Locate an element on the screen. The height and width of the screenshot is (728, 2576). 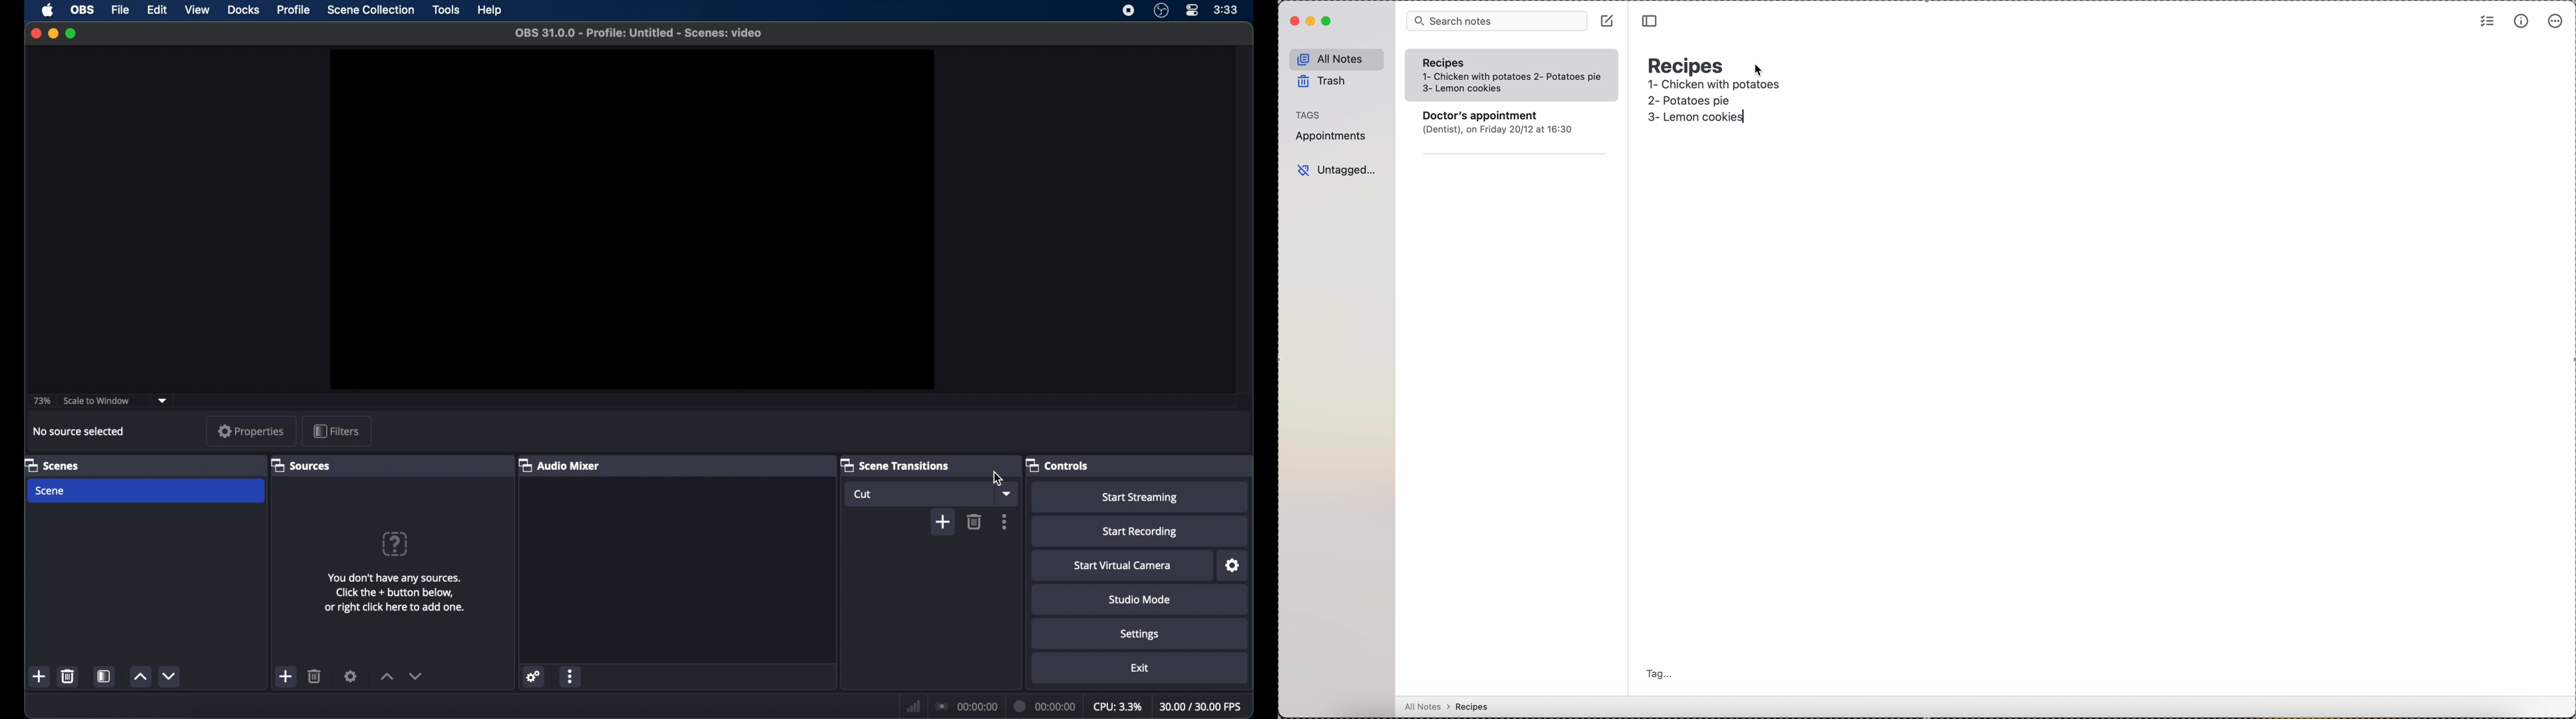
decrement is located at coordinates (416, 676).